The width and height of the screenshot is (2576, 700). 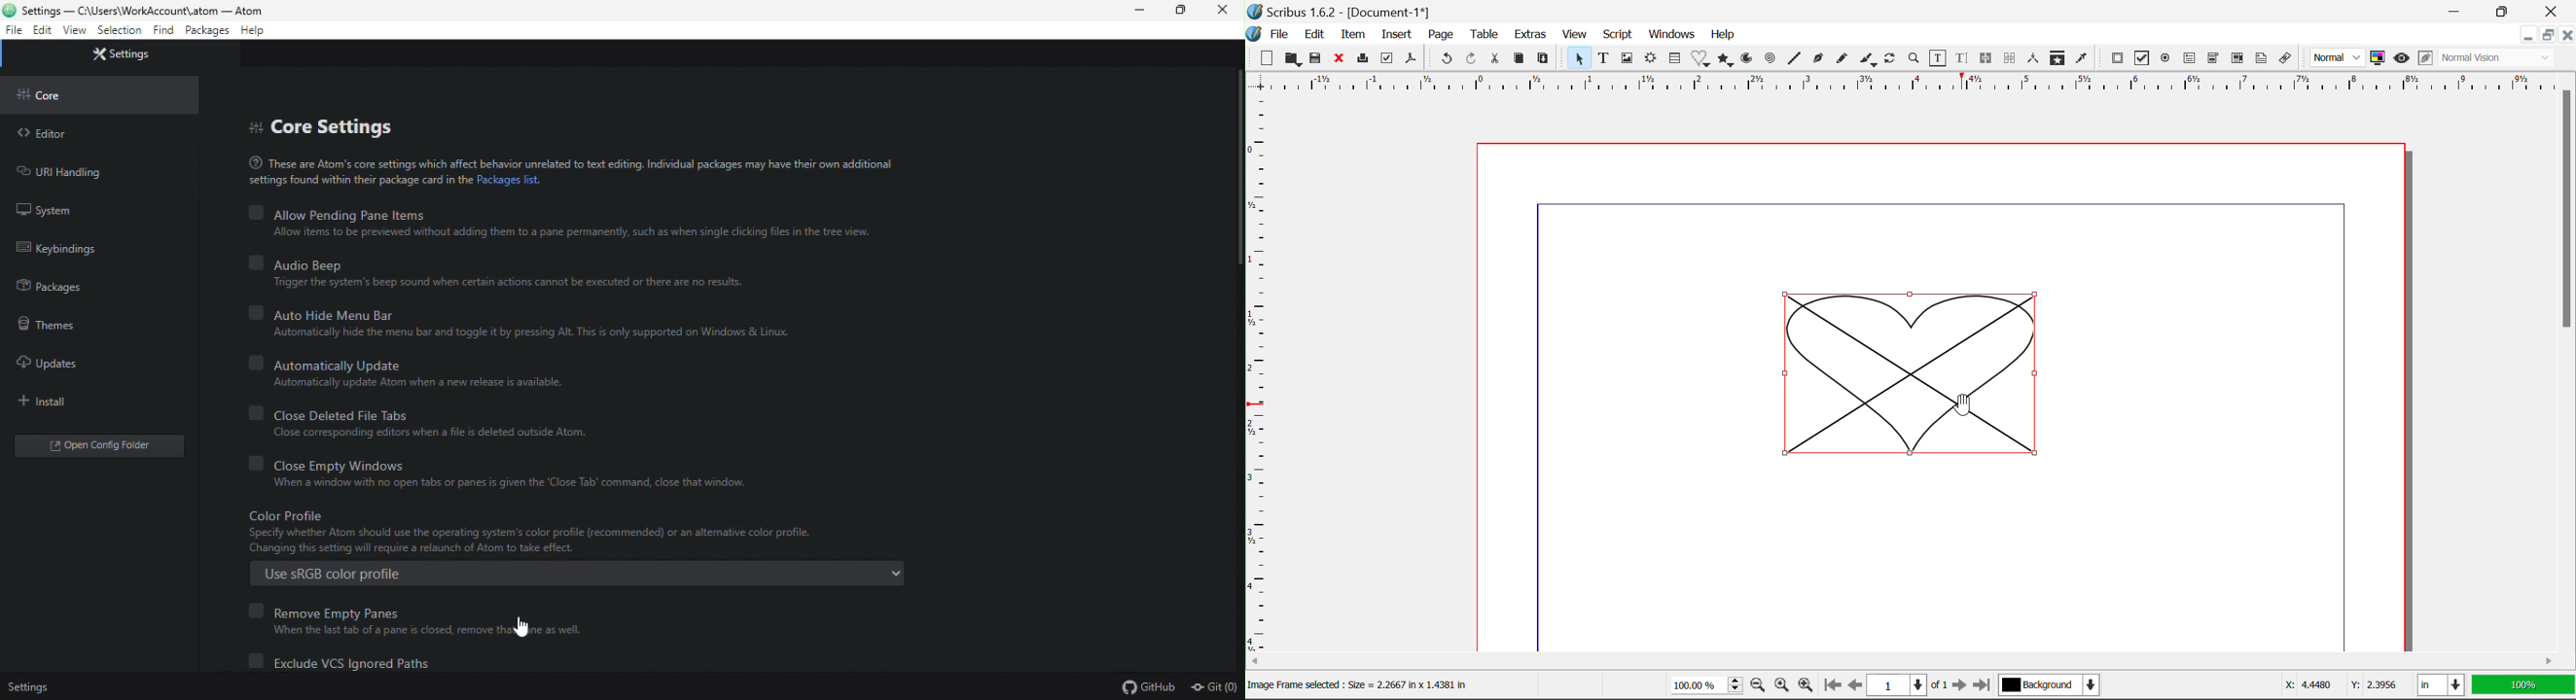 I want to click on 1 of 1, so click(x=1908, y=685).